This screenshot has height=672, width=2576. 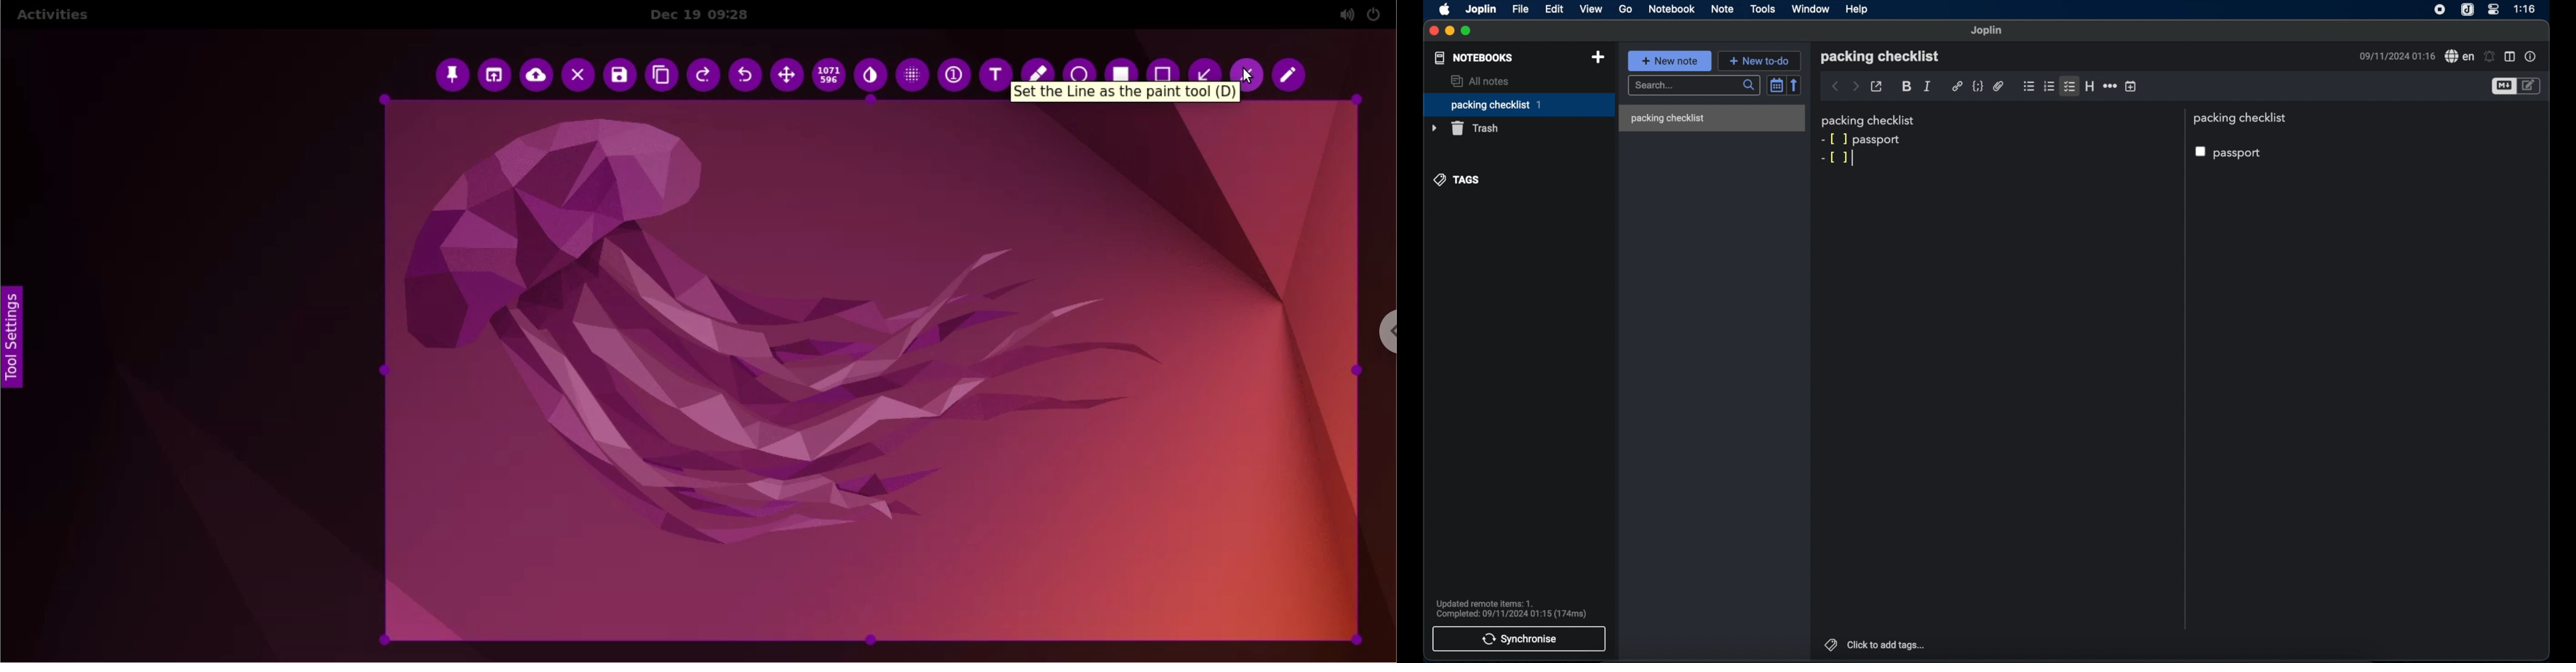 I want to click on minimize, so click(x=1450, y=31).